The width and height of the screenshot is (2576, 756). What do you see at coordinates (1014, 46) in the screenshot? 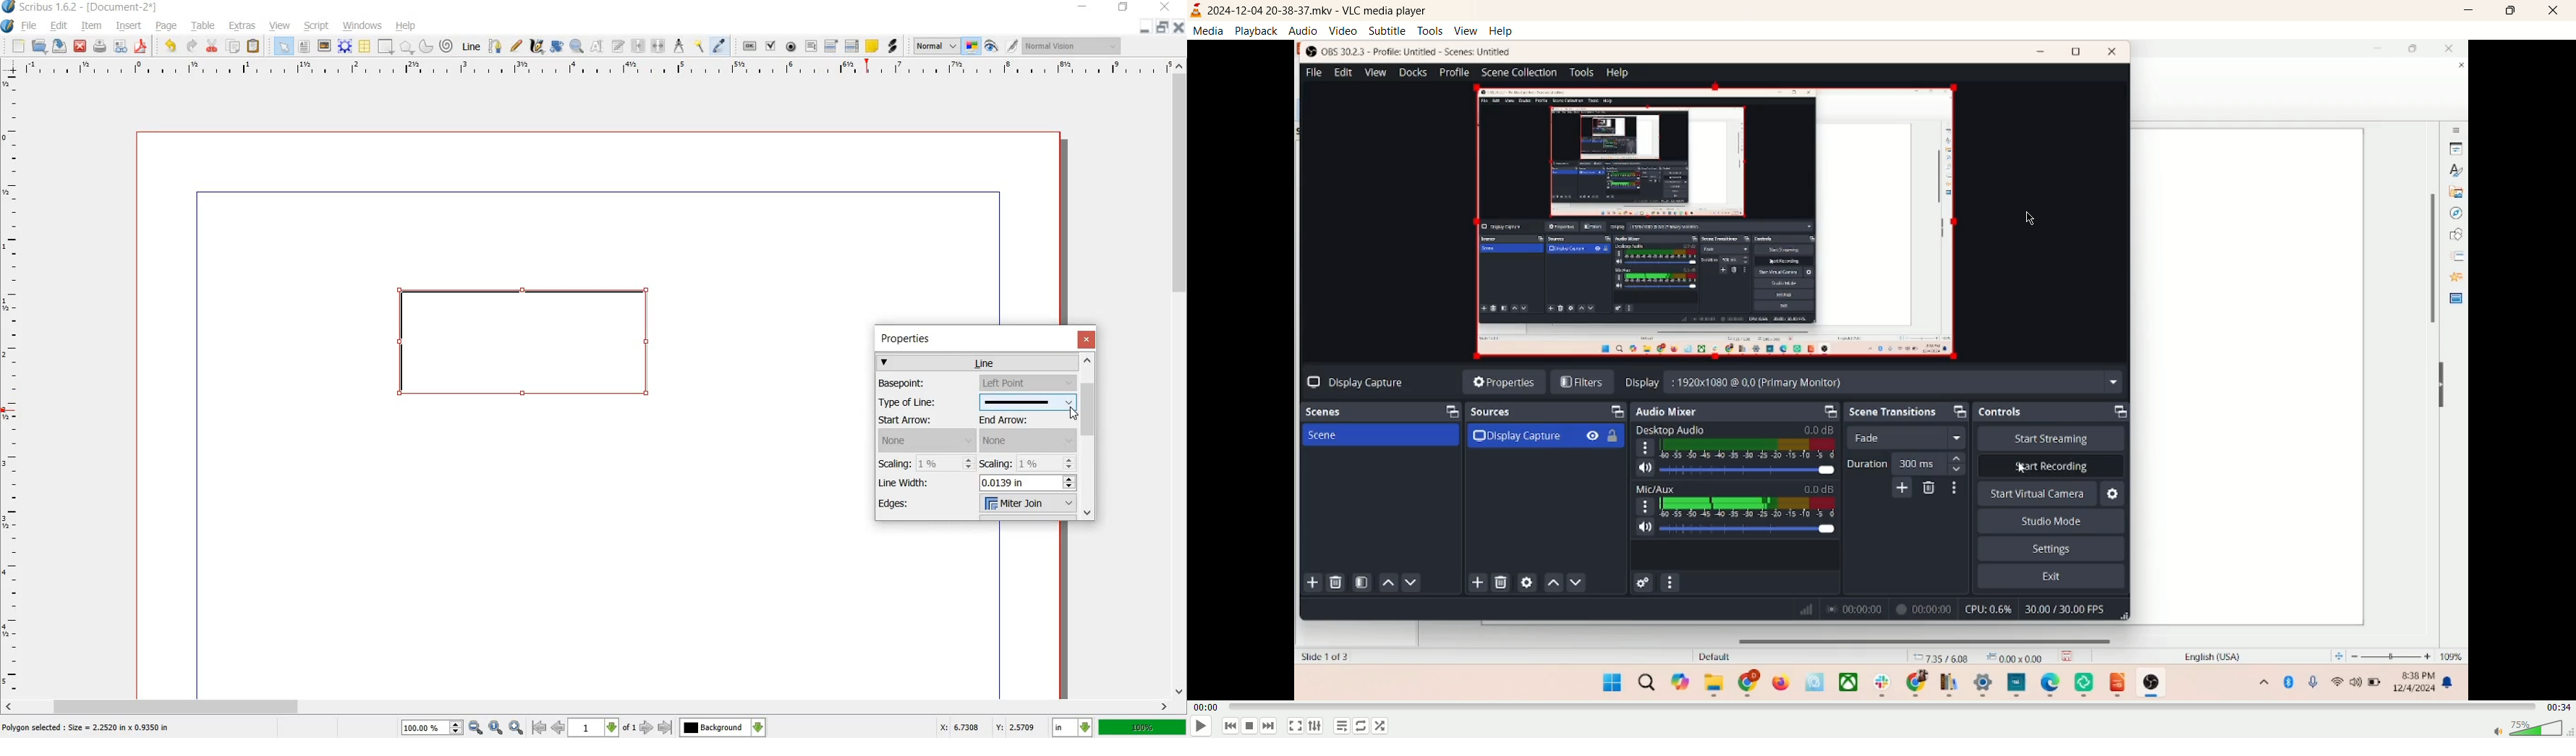
I see `EDIT IN PREVIEW MODE` at bounding box center [1014, 46].